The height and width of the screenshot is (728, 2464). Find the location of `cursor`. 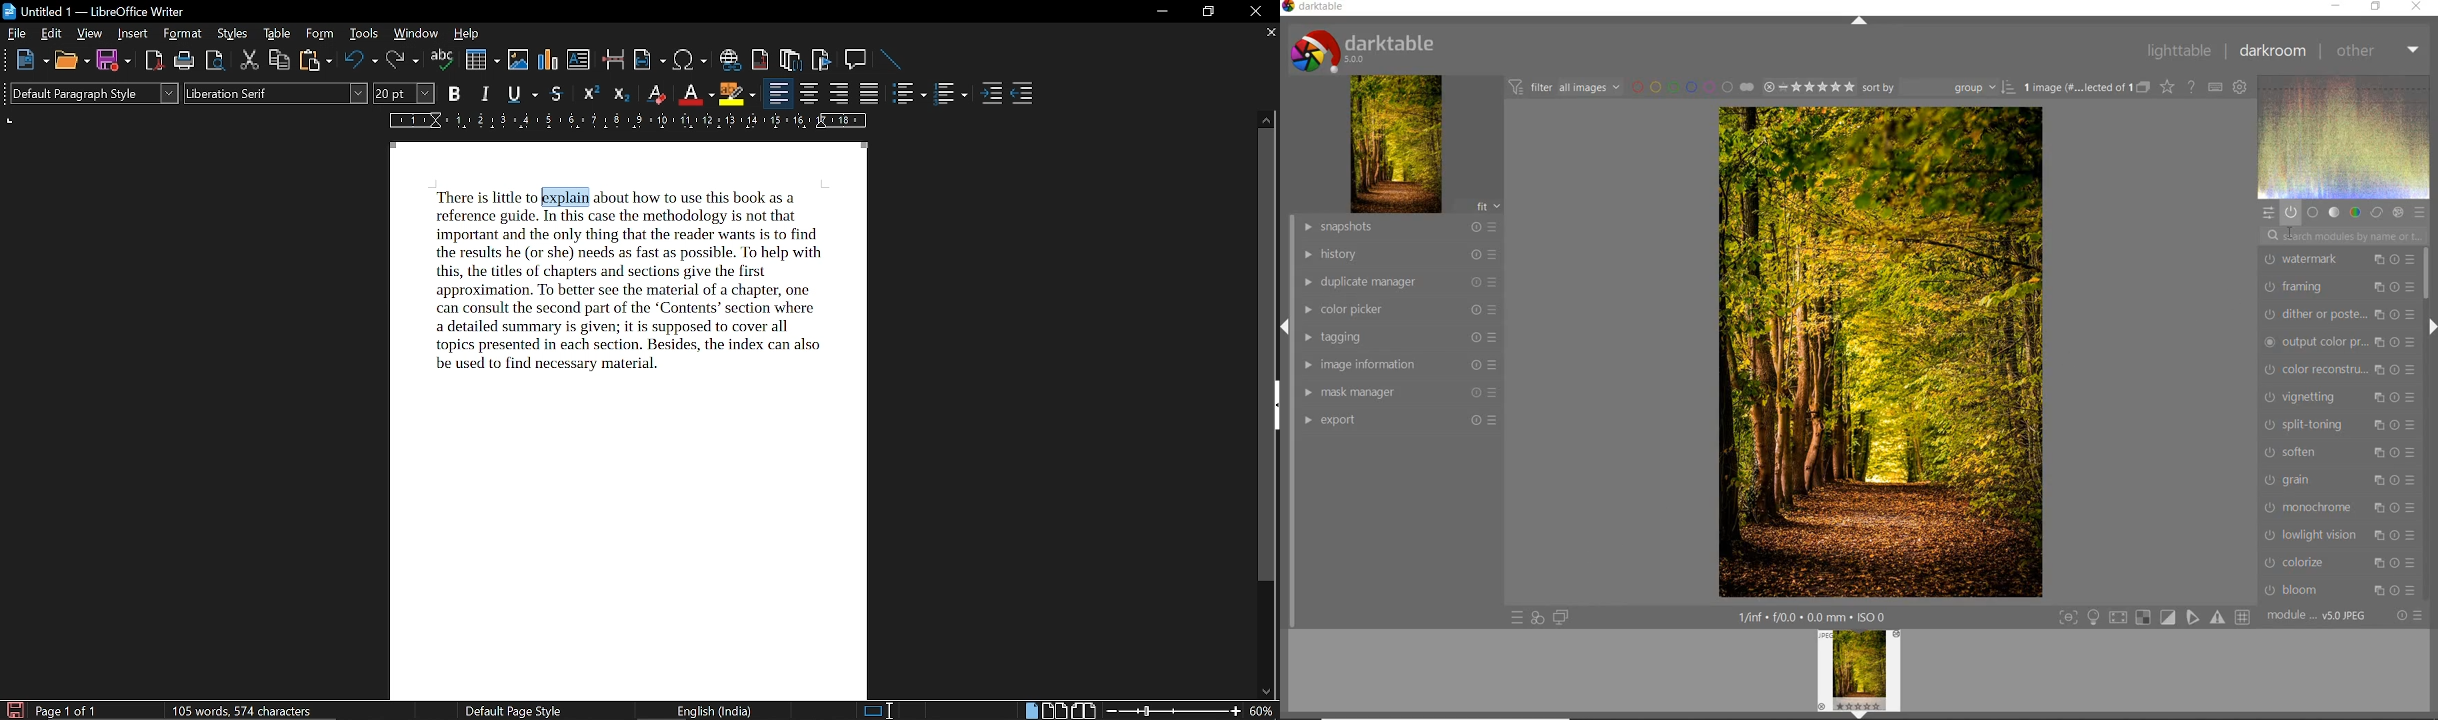

cursor is located at coordinates (538, 195).